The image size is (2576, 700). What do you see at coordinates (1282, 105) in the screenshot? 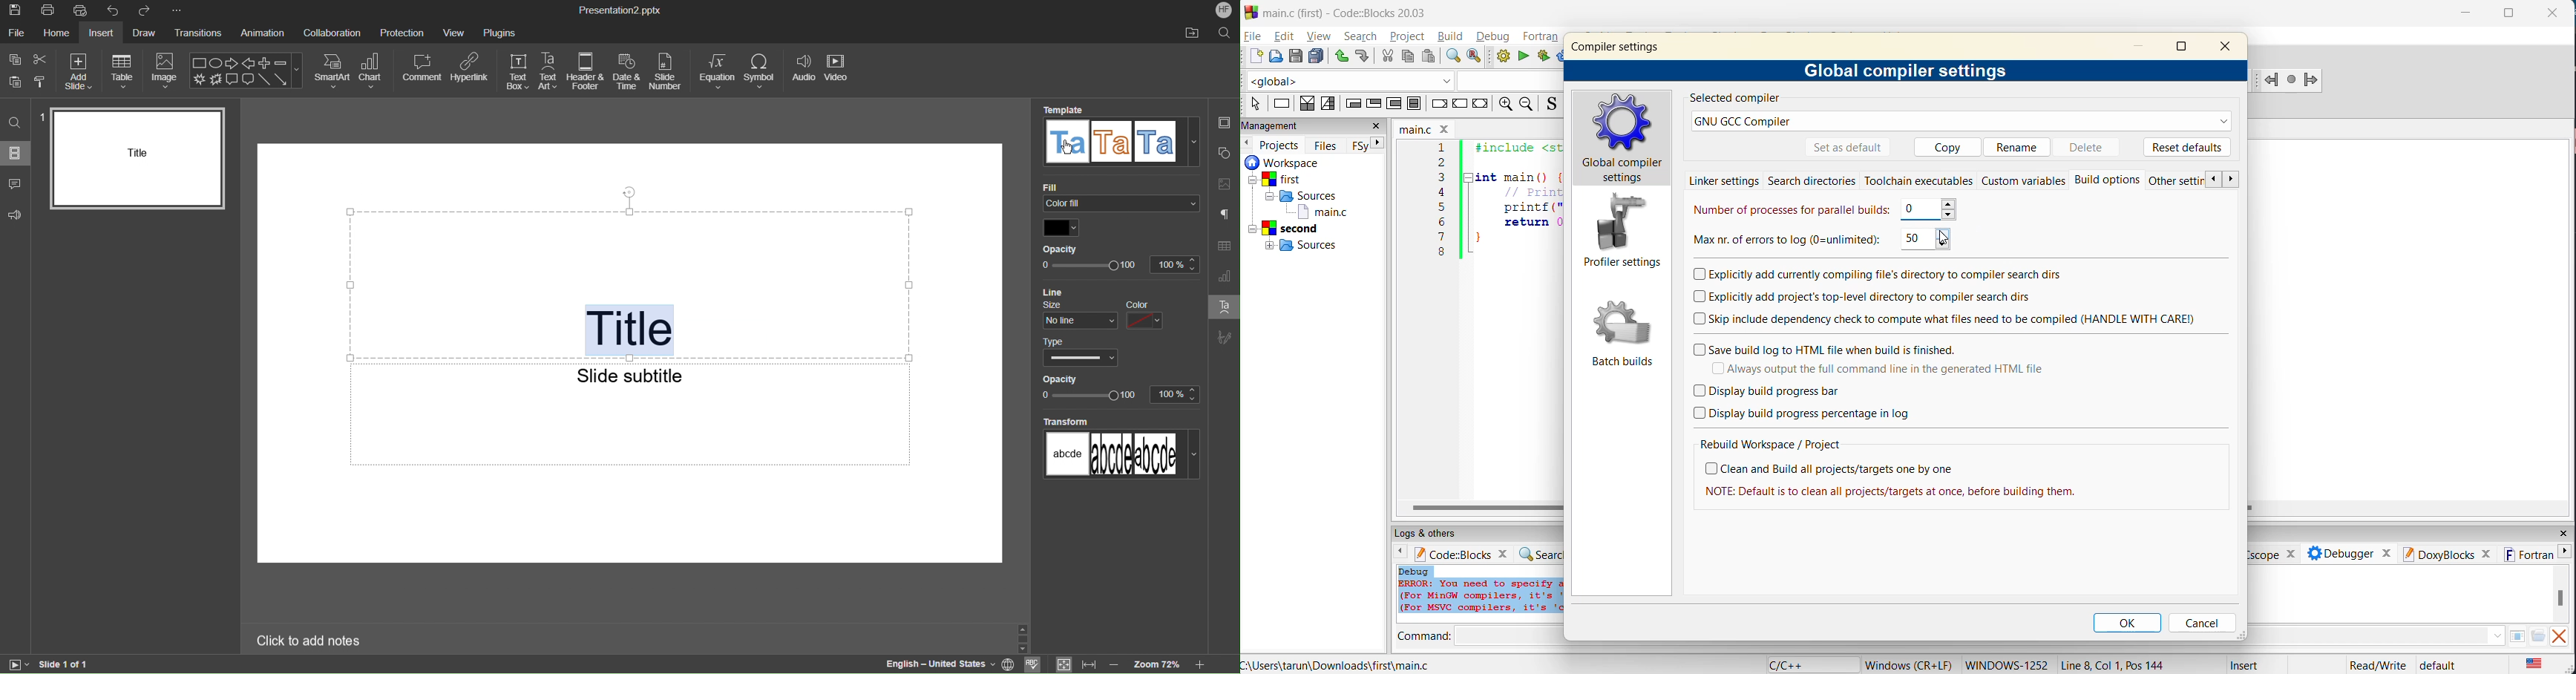
I see `instruction` at bounding box center [1282, 105].